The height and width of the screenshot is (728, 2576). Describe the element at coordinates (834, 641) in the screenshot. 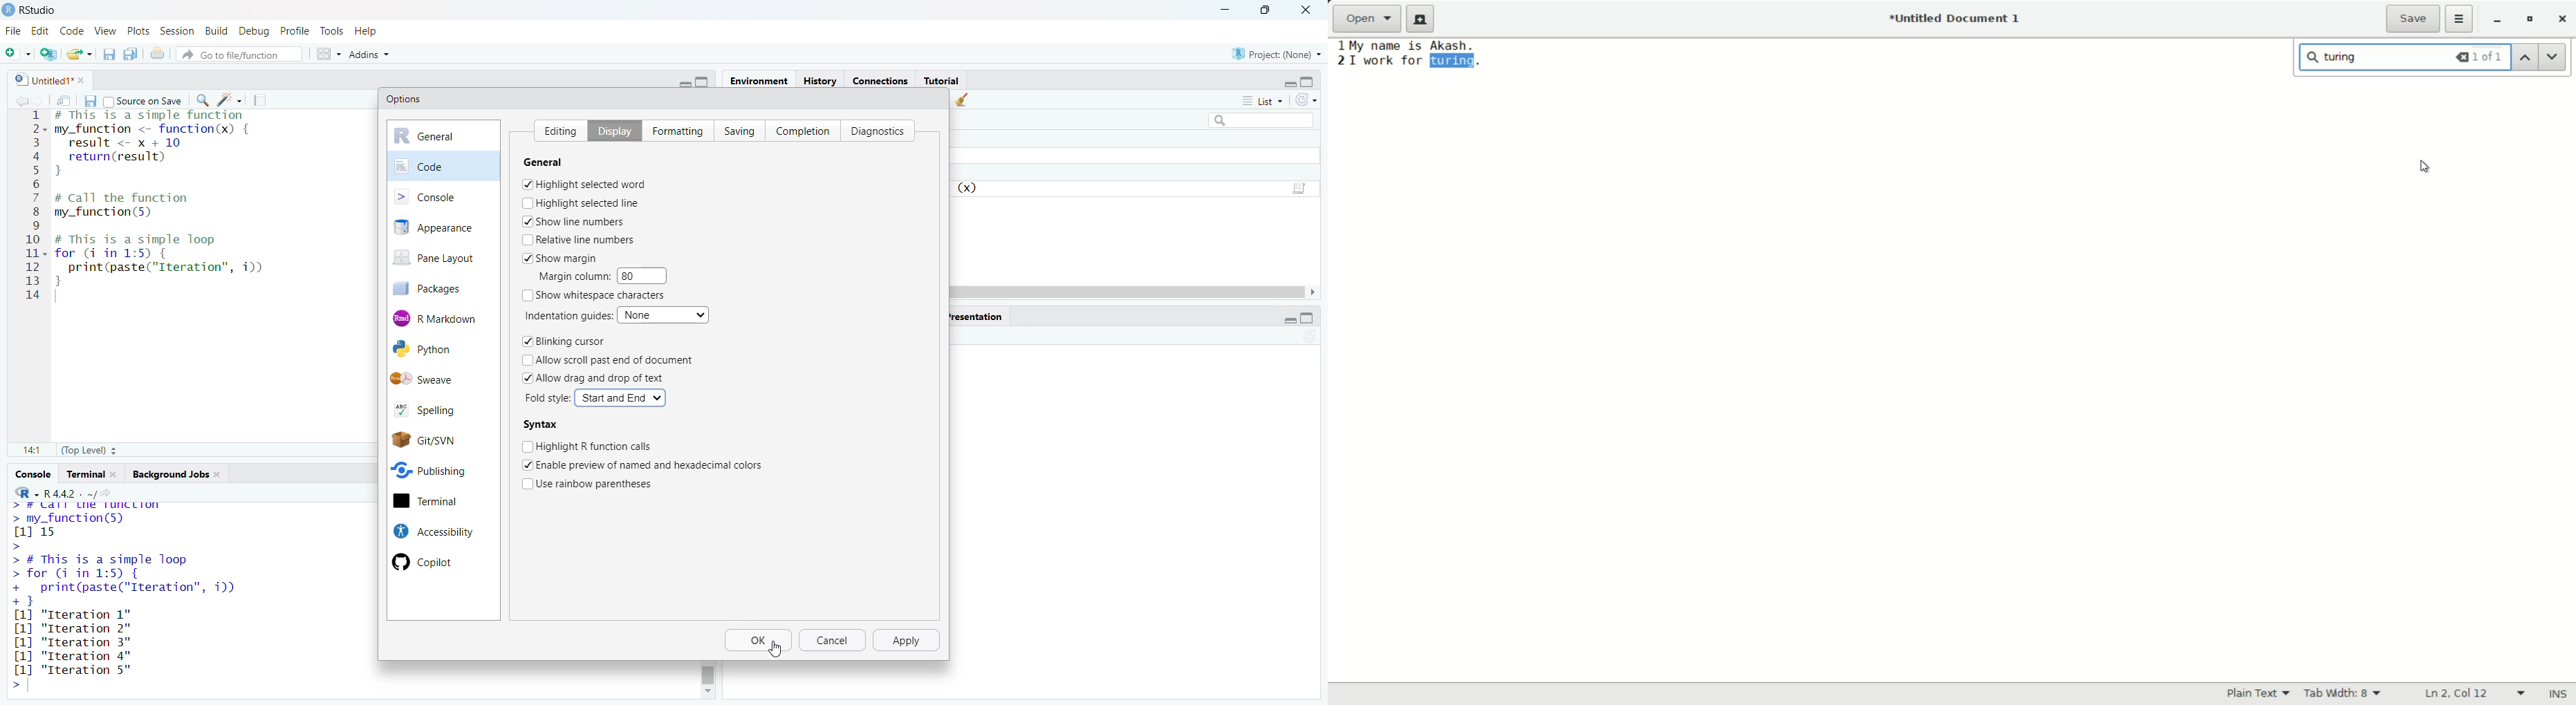

I see `cancel` at that location.